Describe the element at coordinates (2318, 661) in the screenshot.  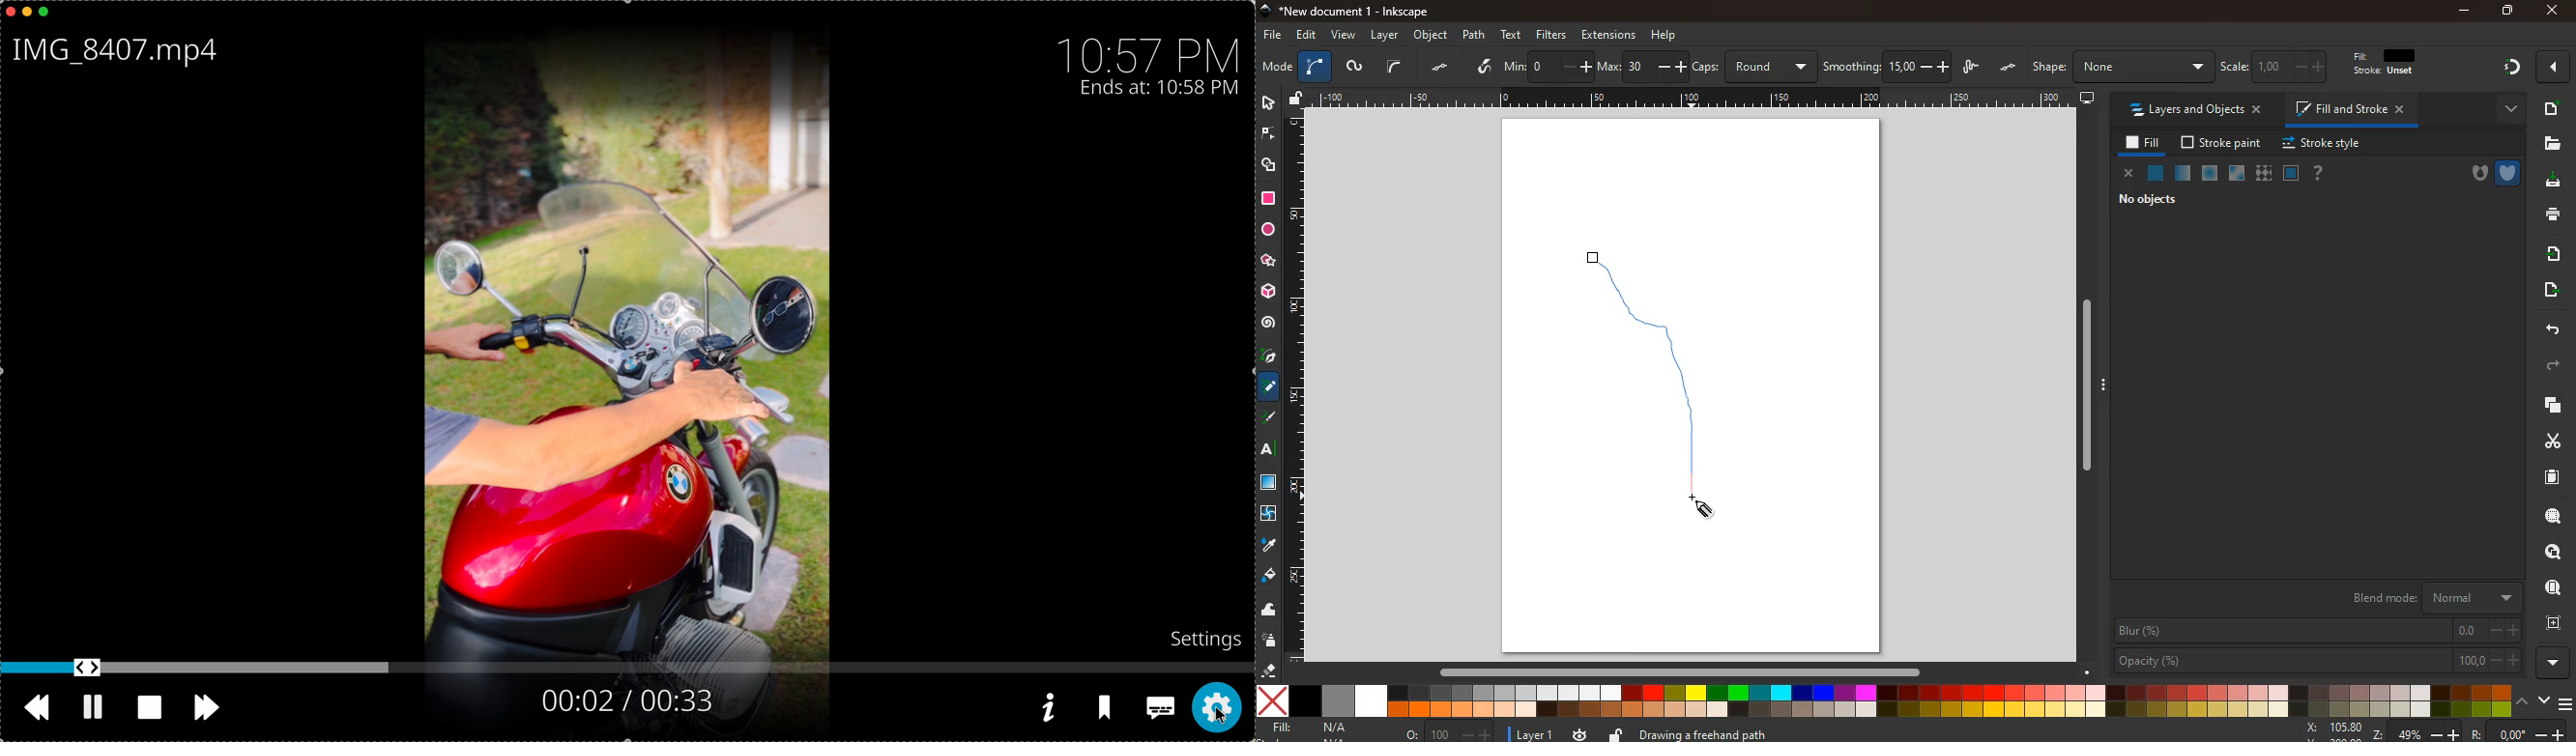
I see `opacity` at that location.